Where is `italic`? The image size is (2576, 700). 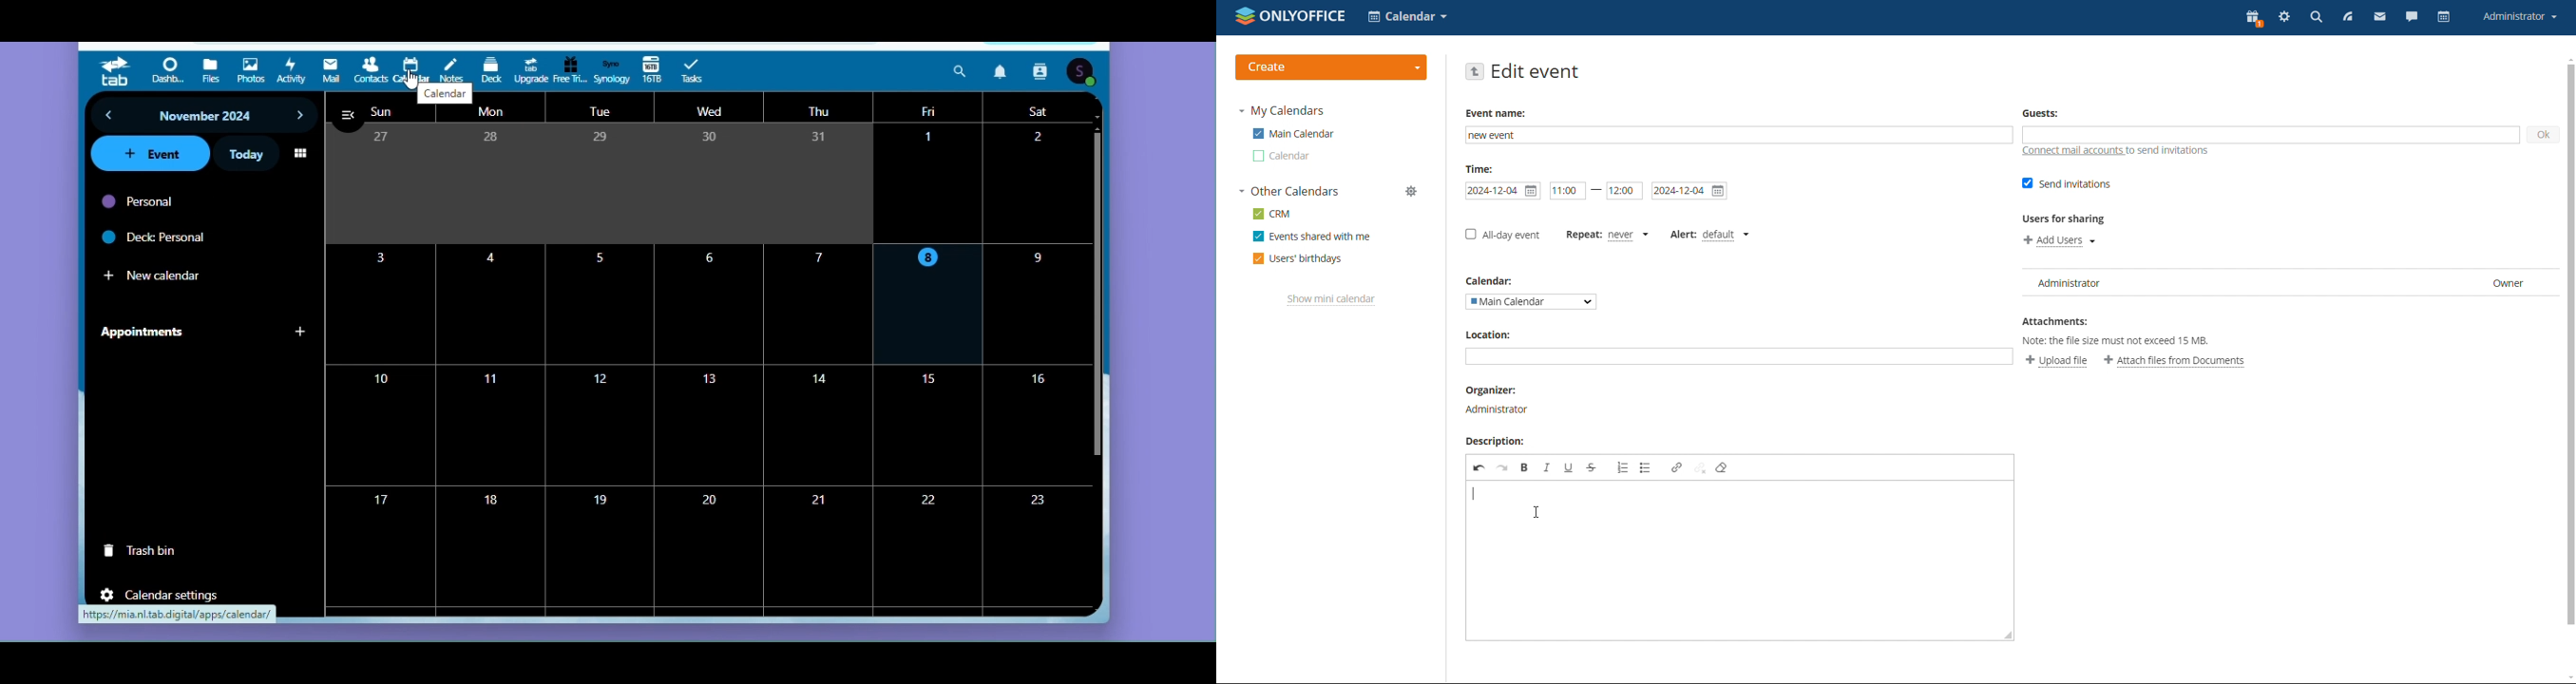 italic is located at coordinates (1546, 467).